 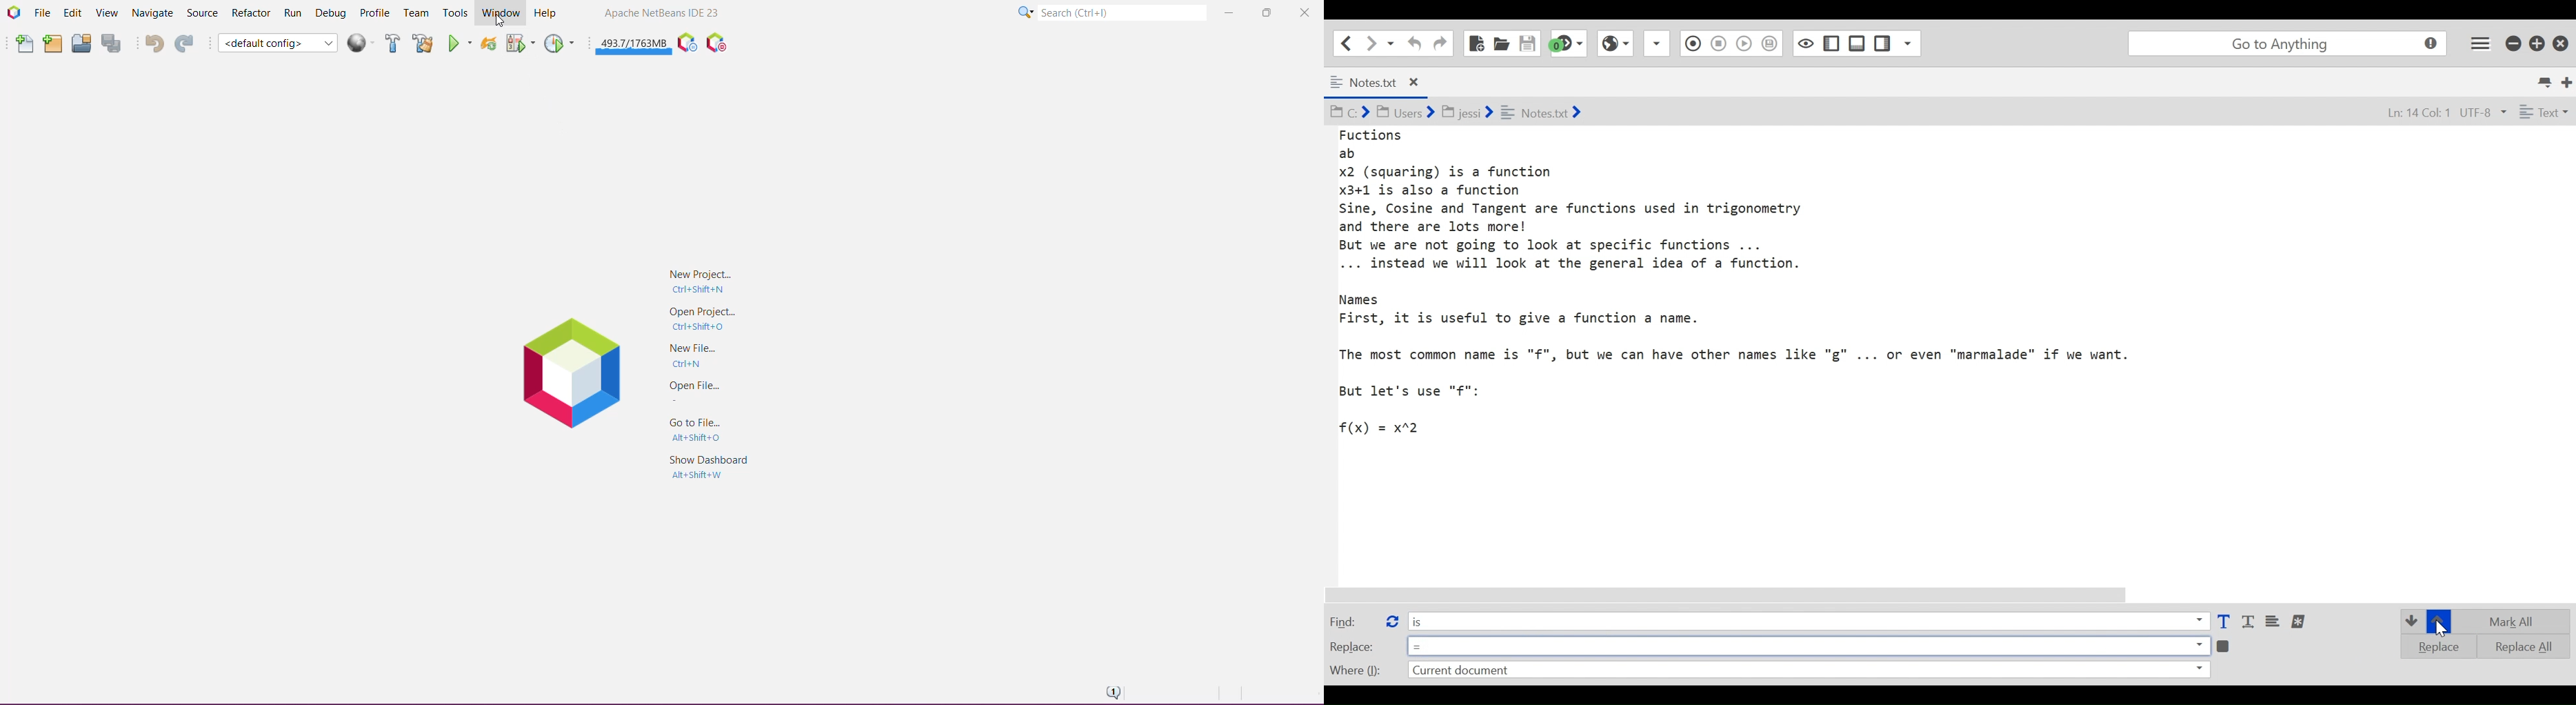 I want to click on Arrow down, so click(x=2411, y=620).